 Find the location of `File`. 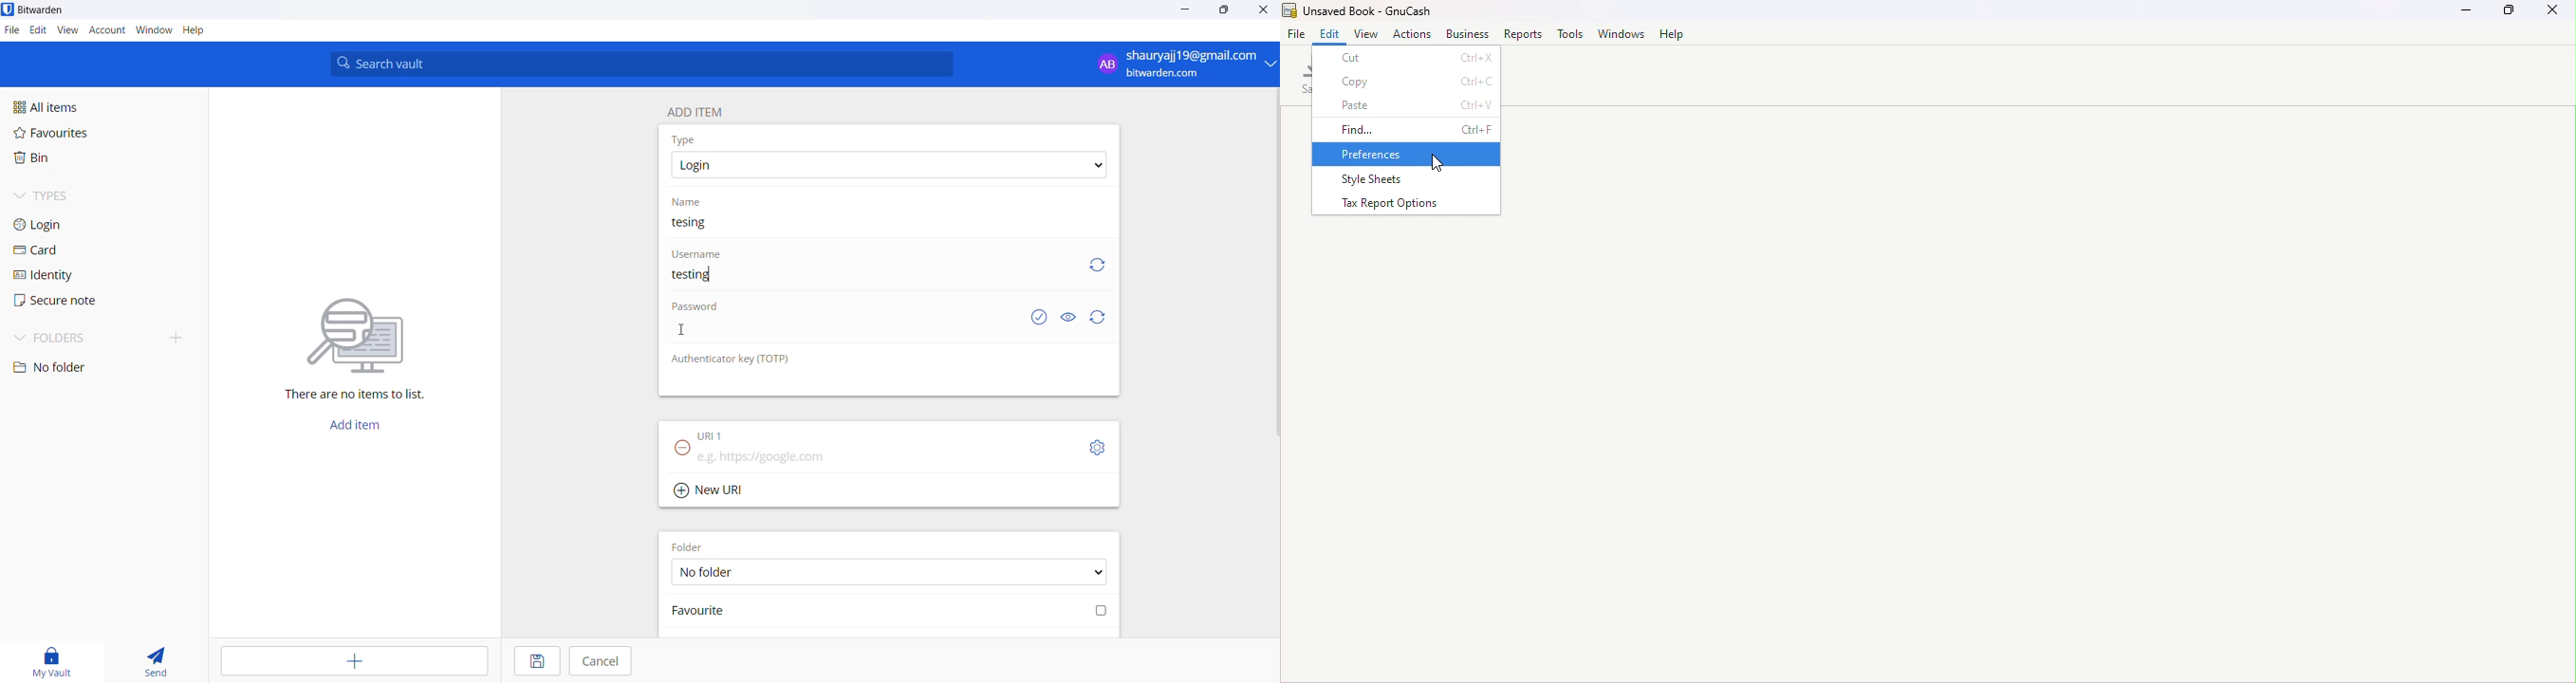

File is located at coordinates (1296, 34).